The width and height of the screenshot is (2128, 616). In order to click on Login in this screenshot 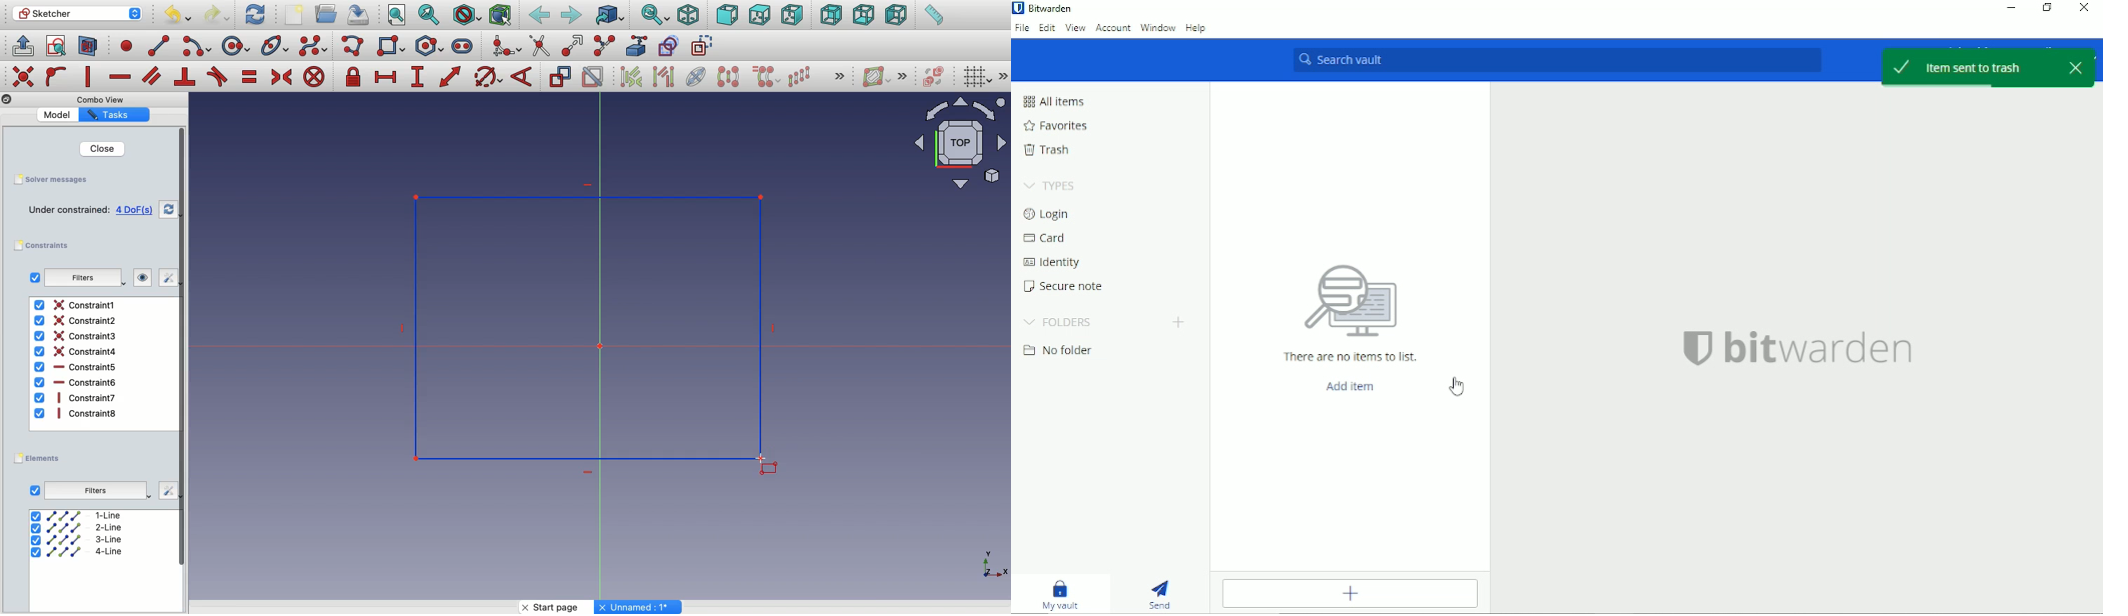, I will do `click(1050, 214)`.